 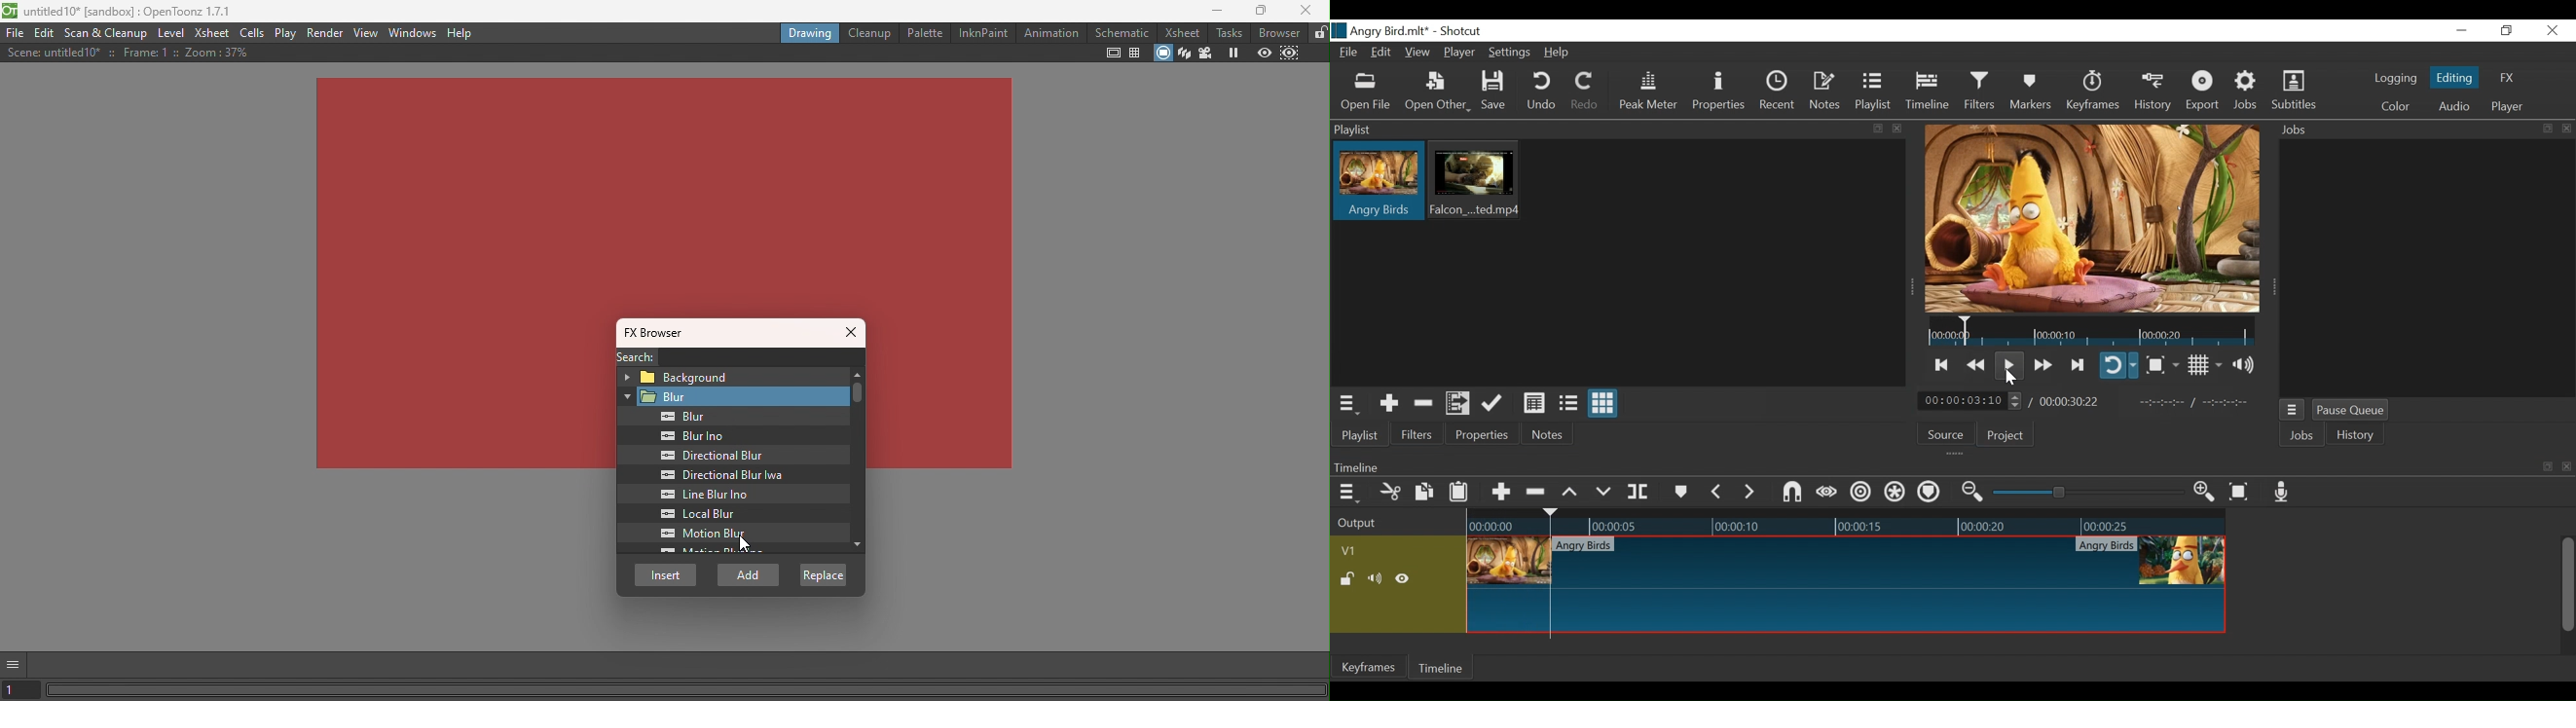 I want to click on Undo, so click(x=1543, y=92).